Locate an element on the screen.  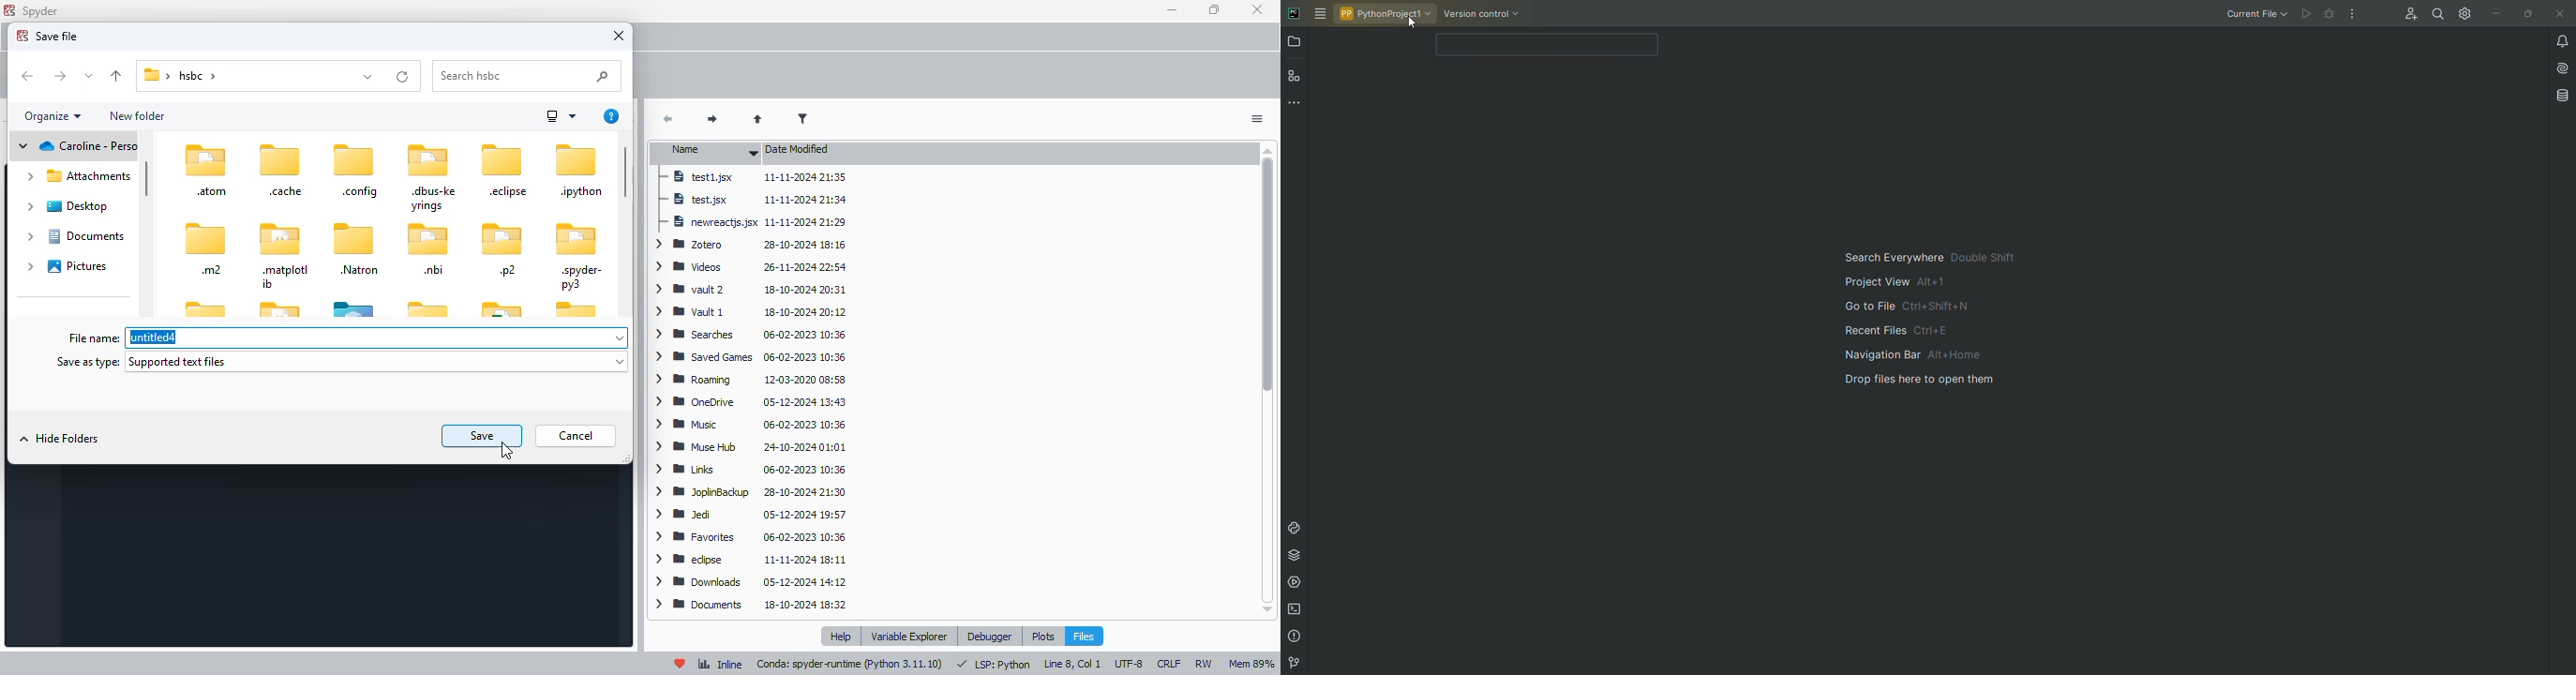
.ipython is located at coordinates (577, 172).